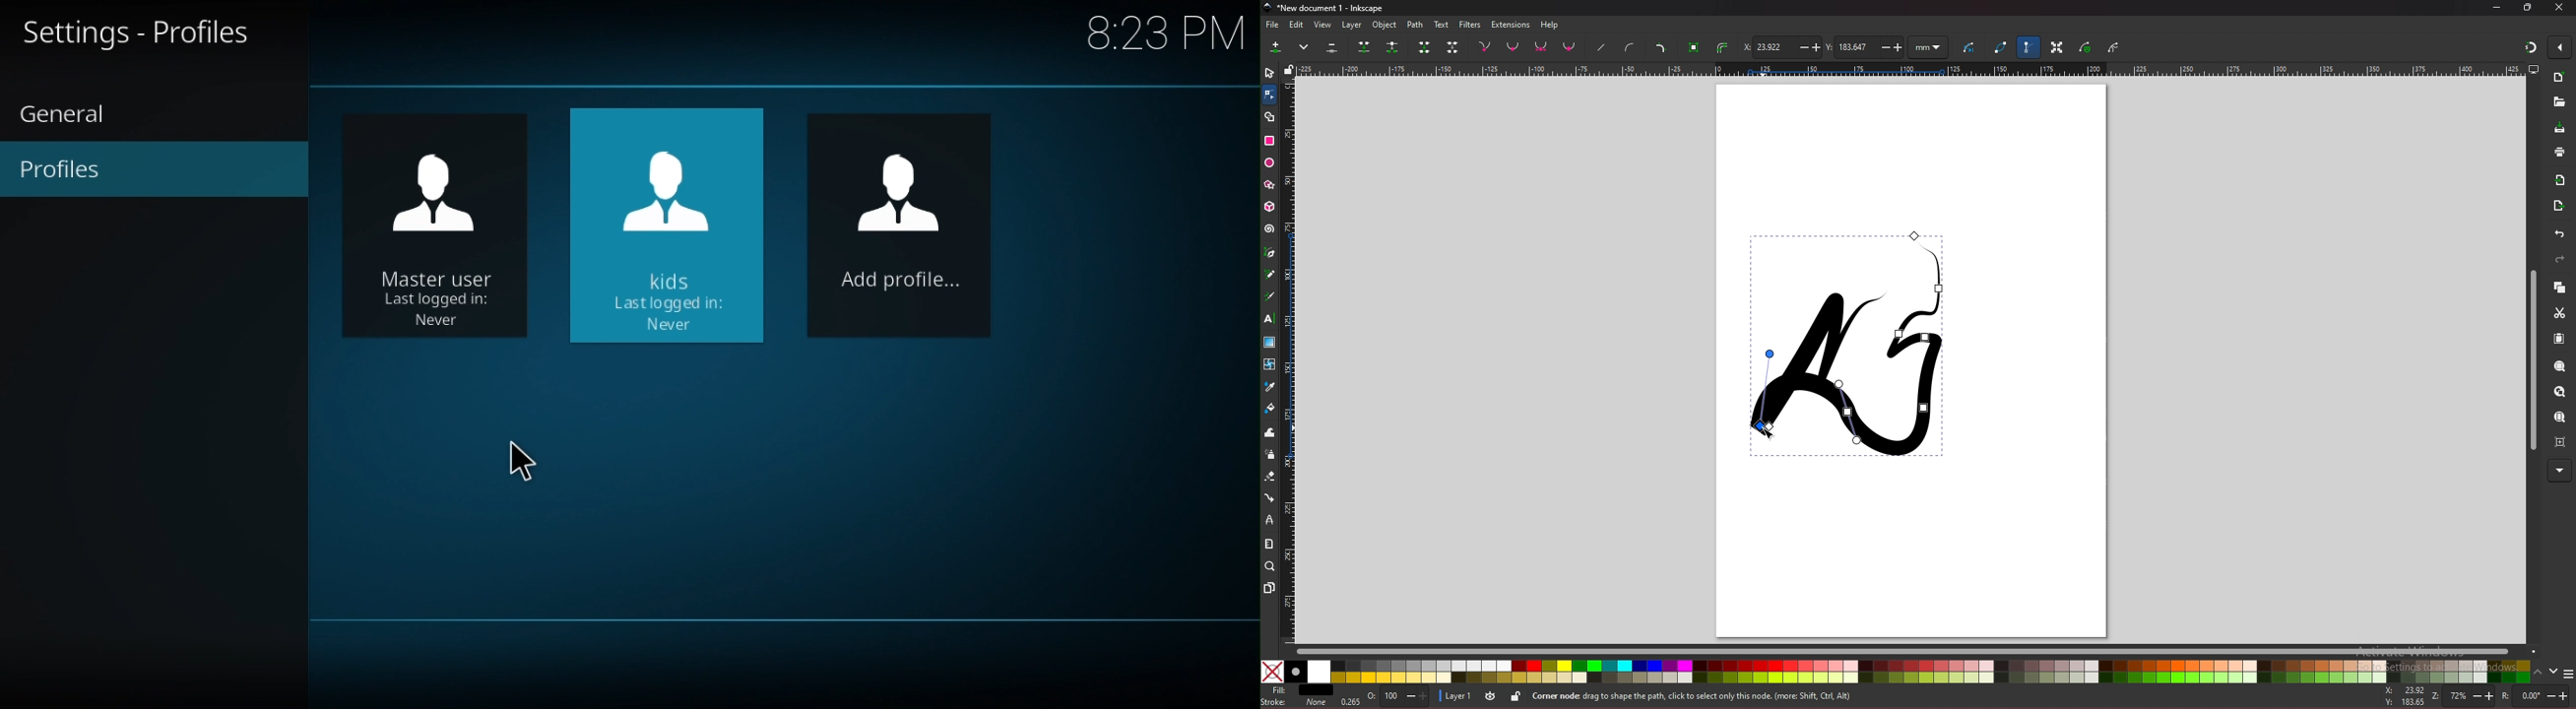 This screenshot has height=728, width=2576. I want to click on cursor, so click(527, 458).